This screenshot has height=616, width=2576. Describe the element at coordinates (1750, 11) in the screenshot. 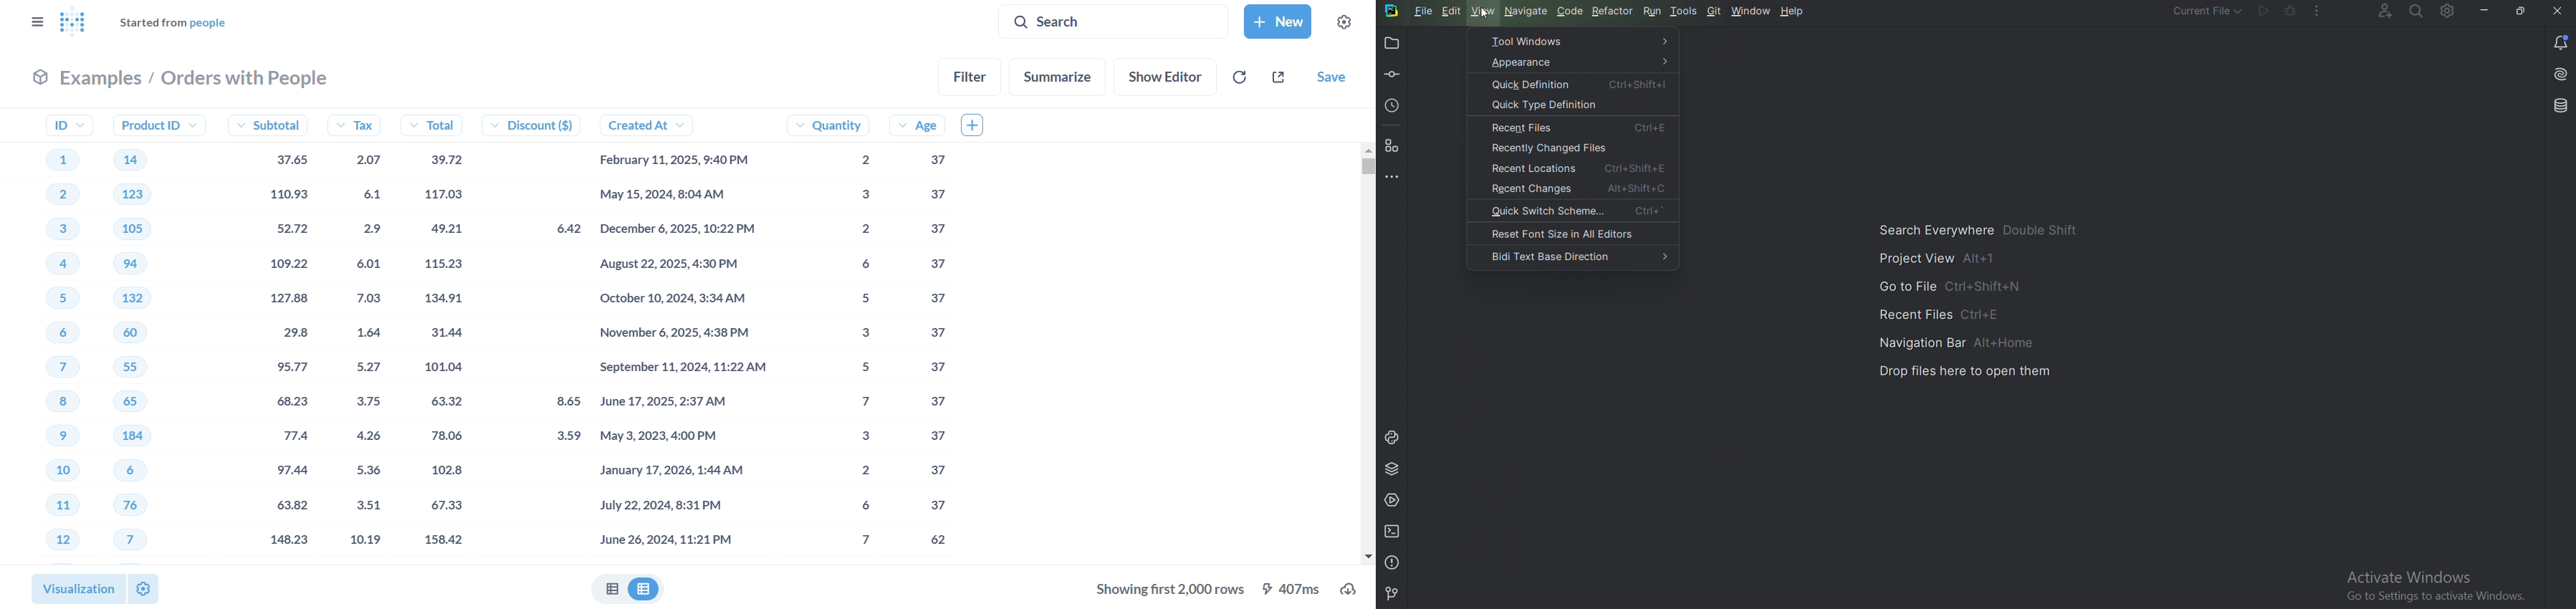

I see `window` at that location.